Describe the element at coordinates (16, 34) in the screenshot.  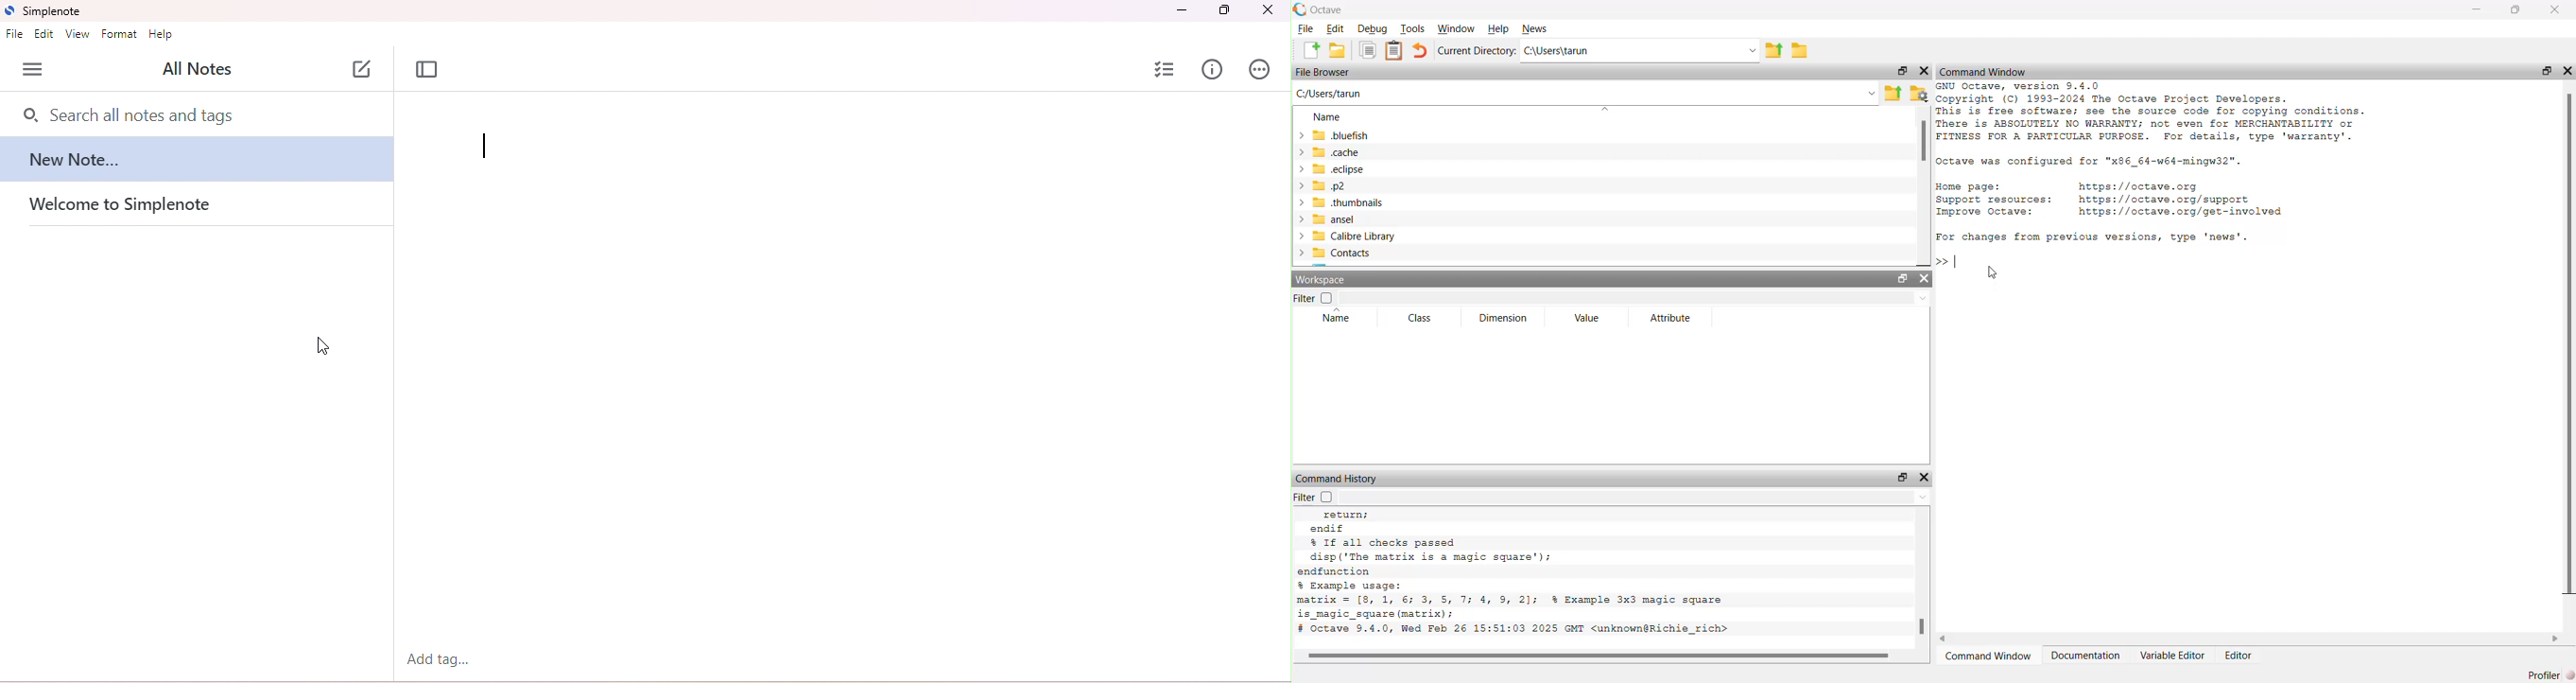
I see `file` at that location.